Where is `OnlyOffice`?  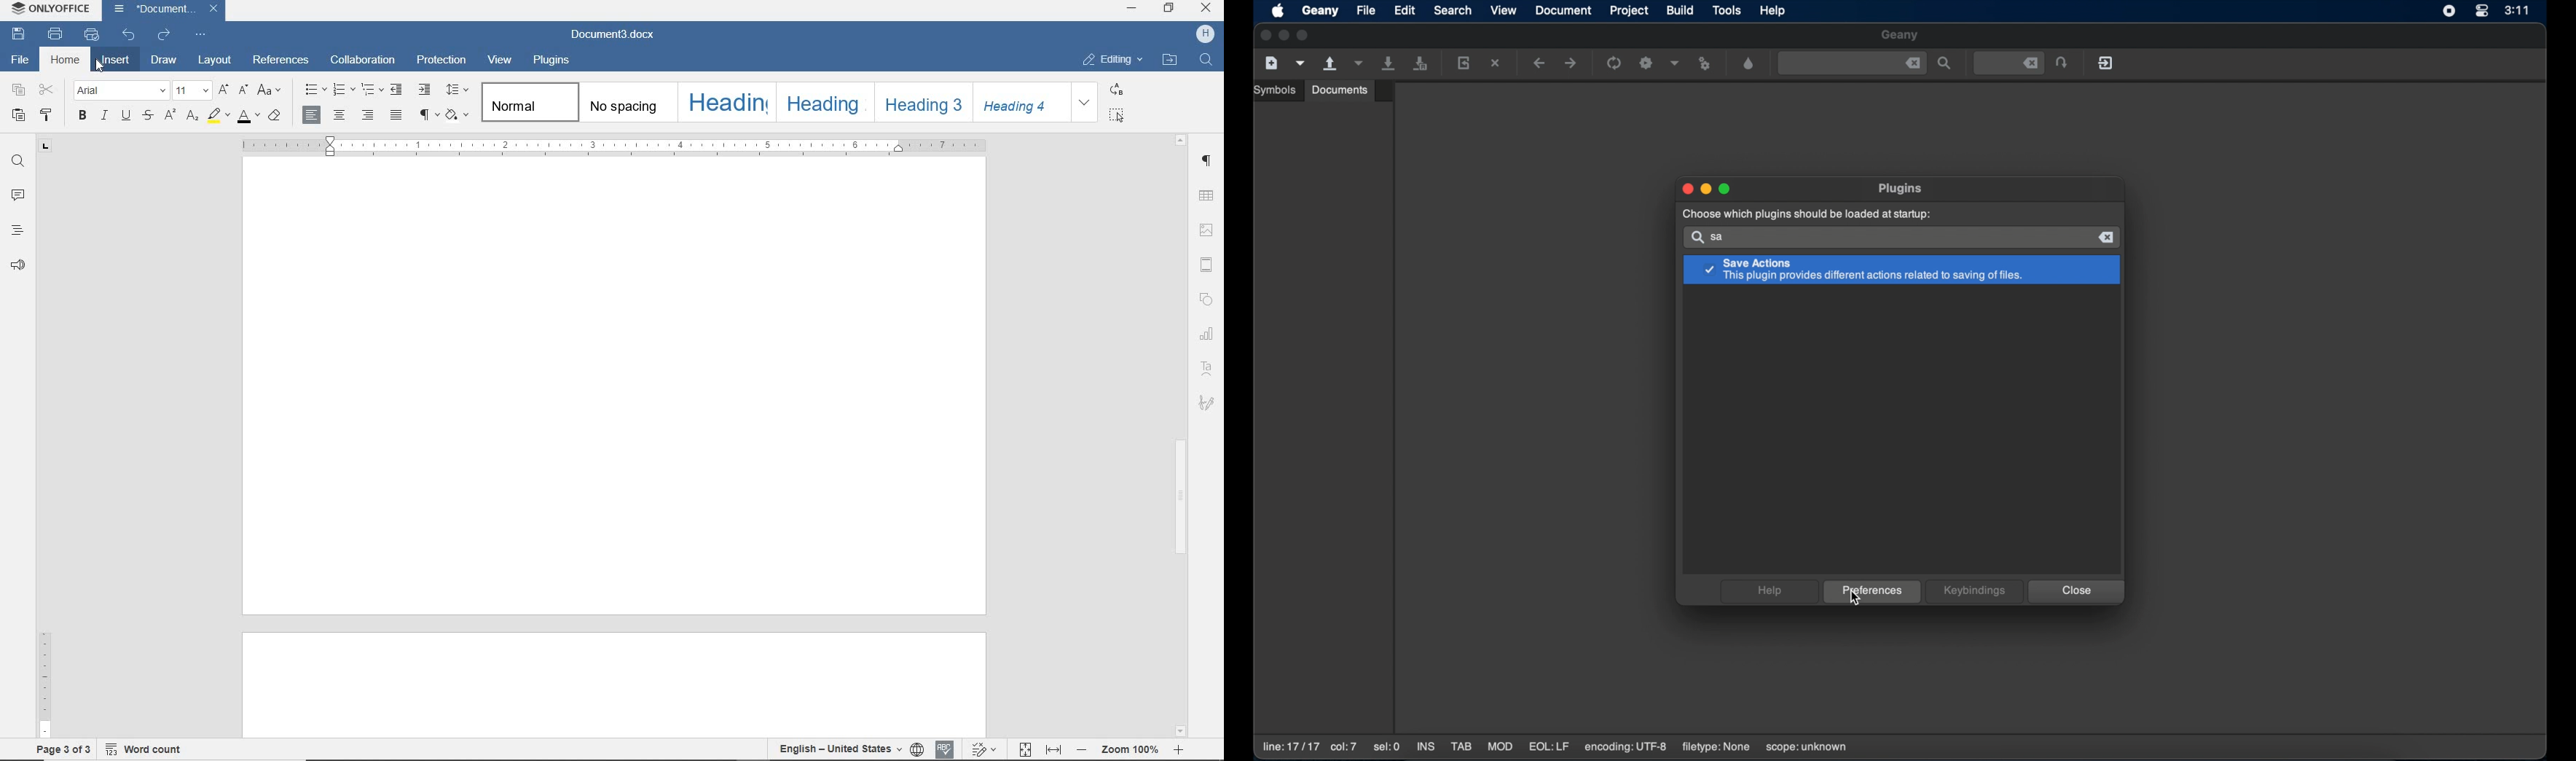 OnlyOffice is located at coordinates (49, 9).